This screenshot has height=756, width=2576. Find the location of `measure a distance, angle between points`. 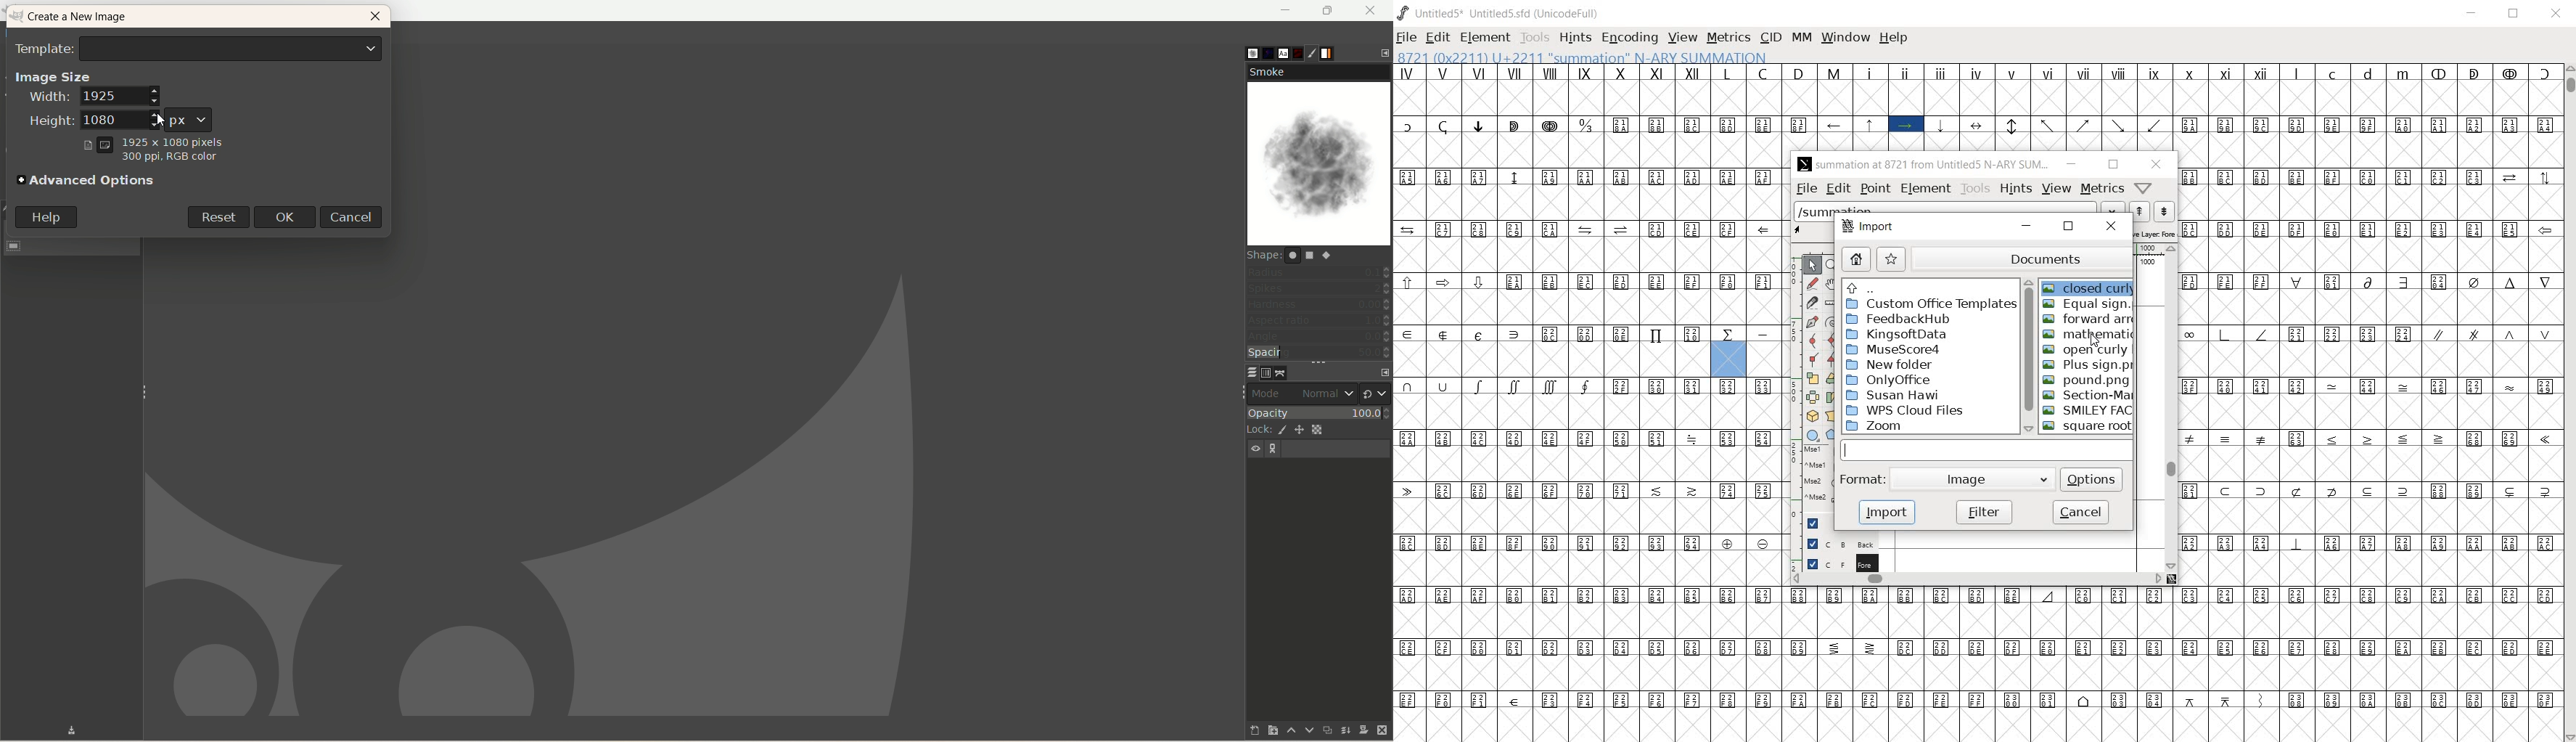

measure a distance, angle between points is located at coordinates (1832, 303).